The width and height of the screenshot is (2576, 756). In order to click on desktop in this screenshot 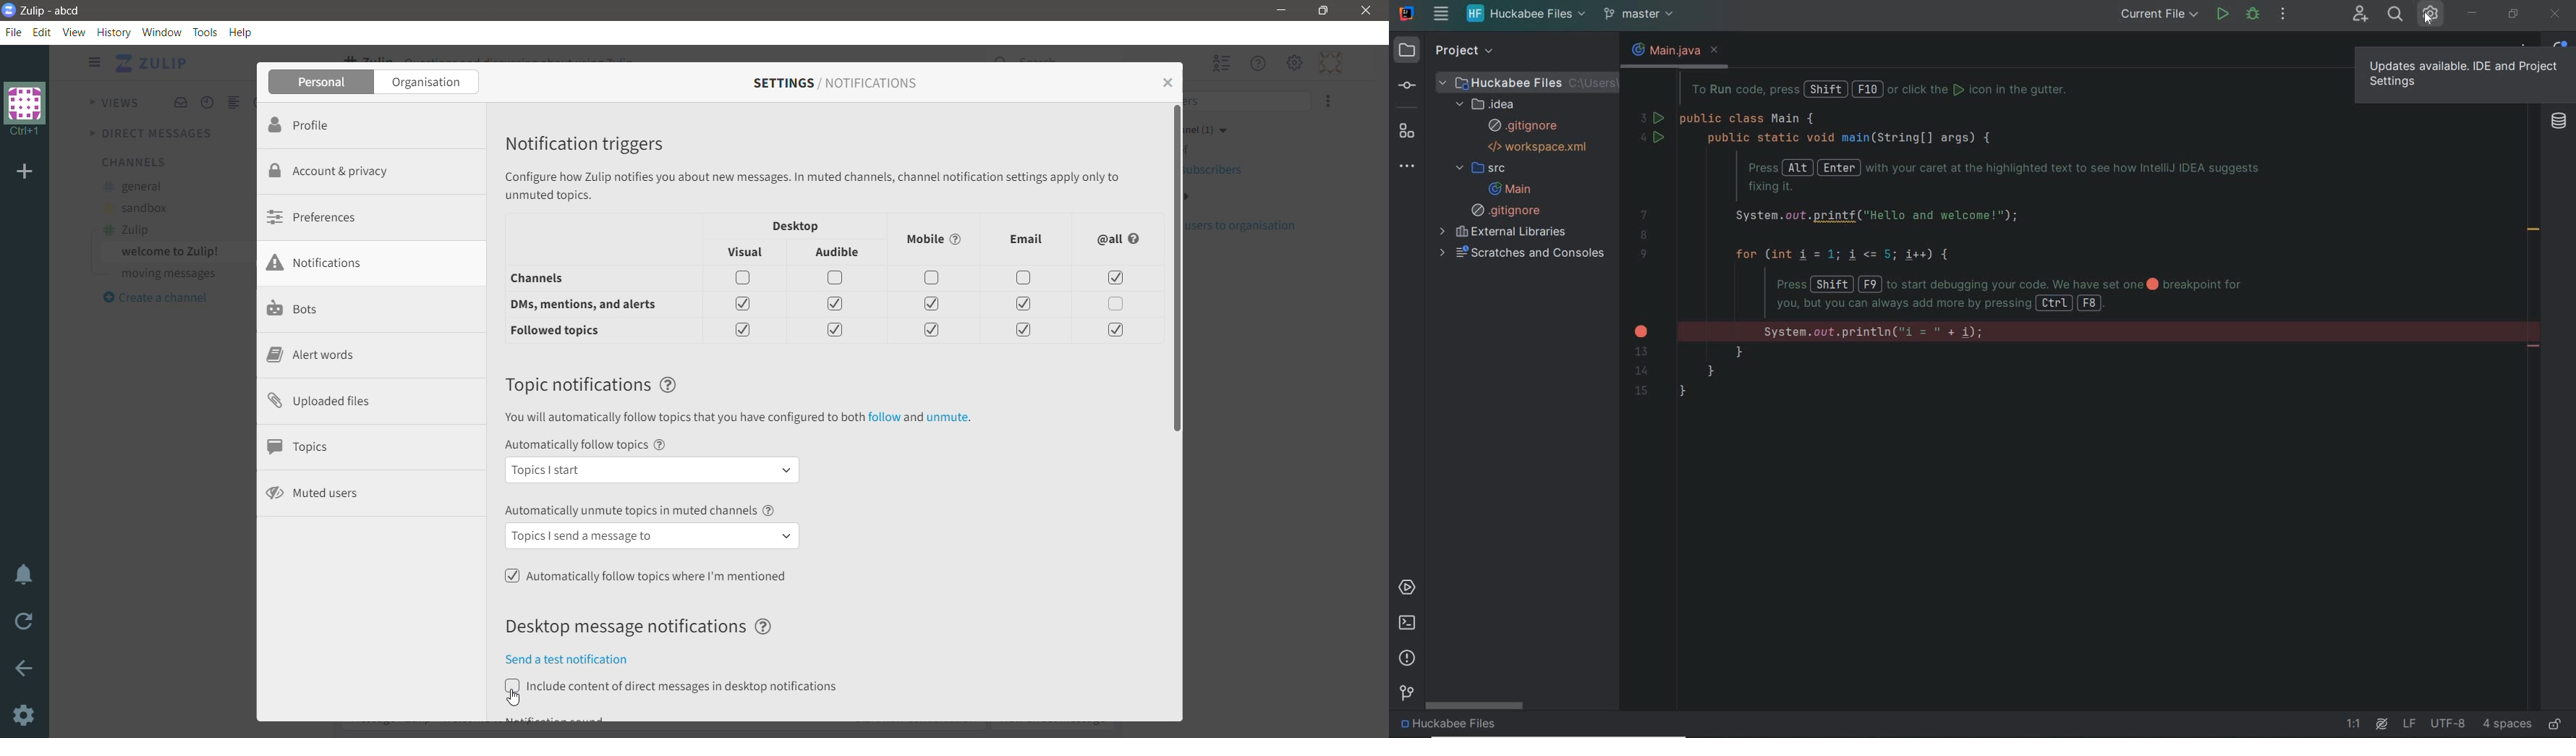, I will do `click(797, 225)`.